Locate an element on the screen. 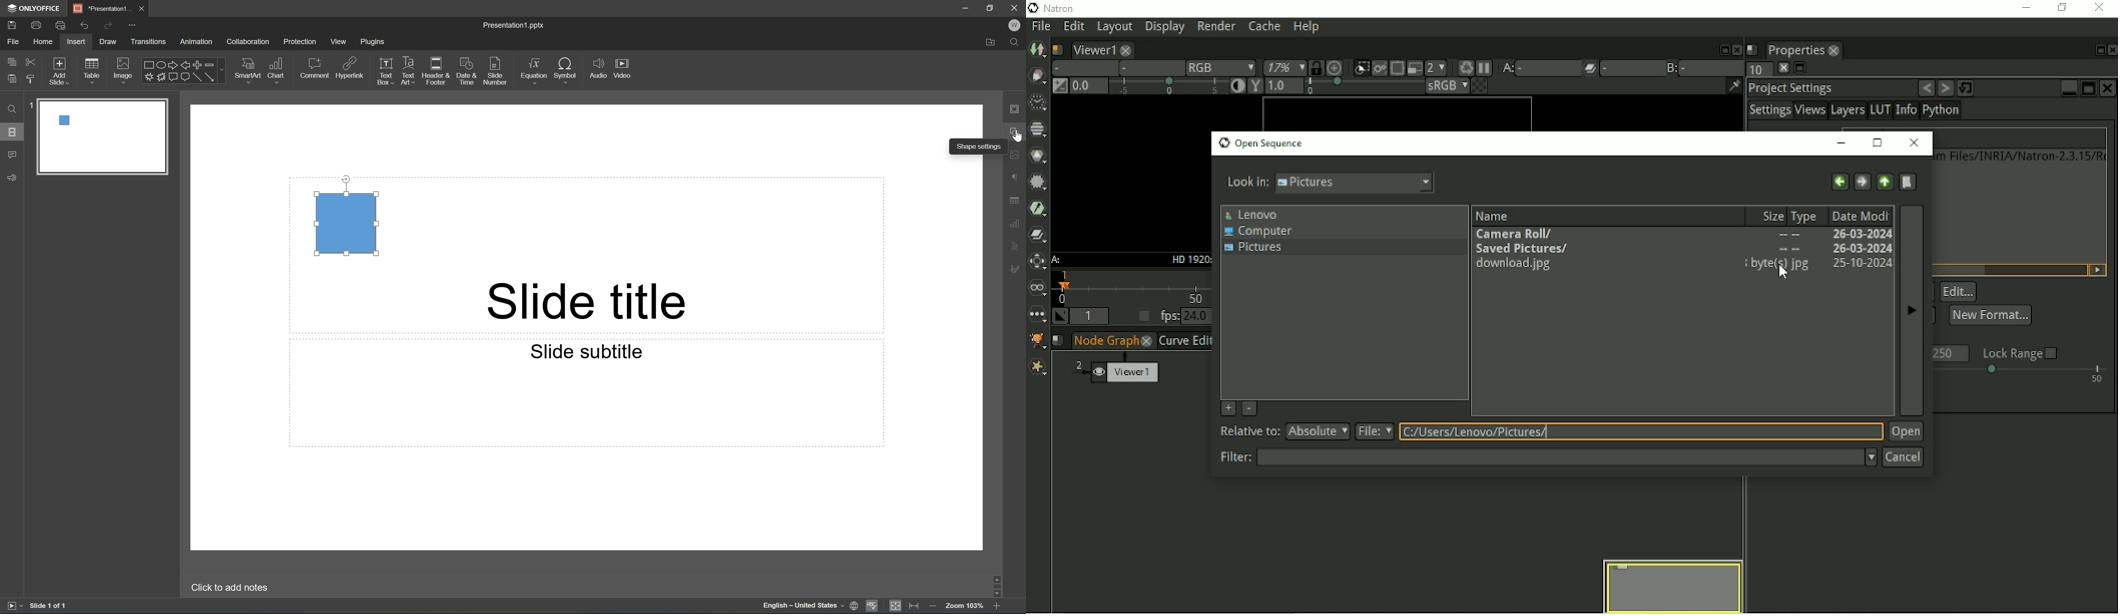 This screenshot has height=616, width=2128. Copy is located at coordinates (12, 61).